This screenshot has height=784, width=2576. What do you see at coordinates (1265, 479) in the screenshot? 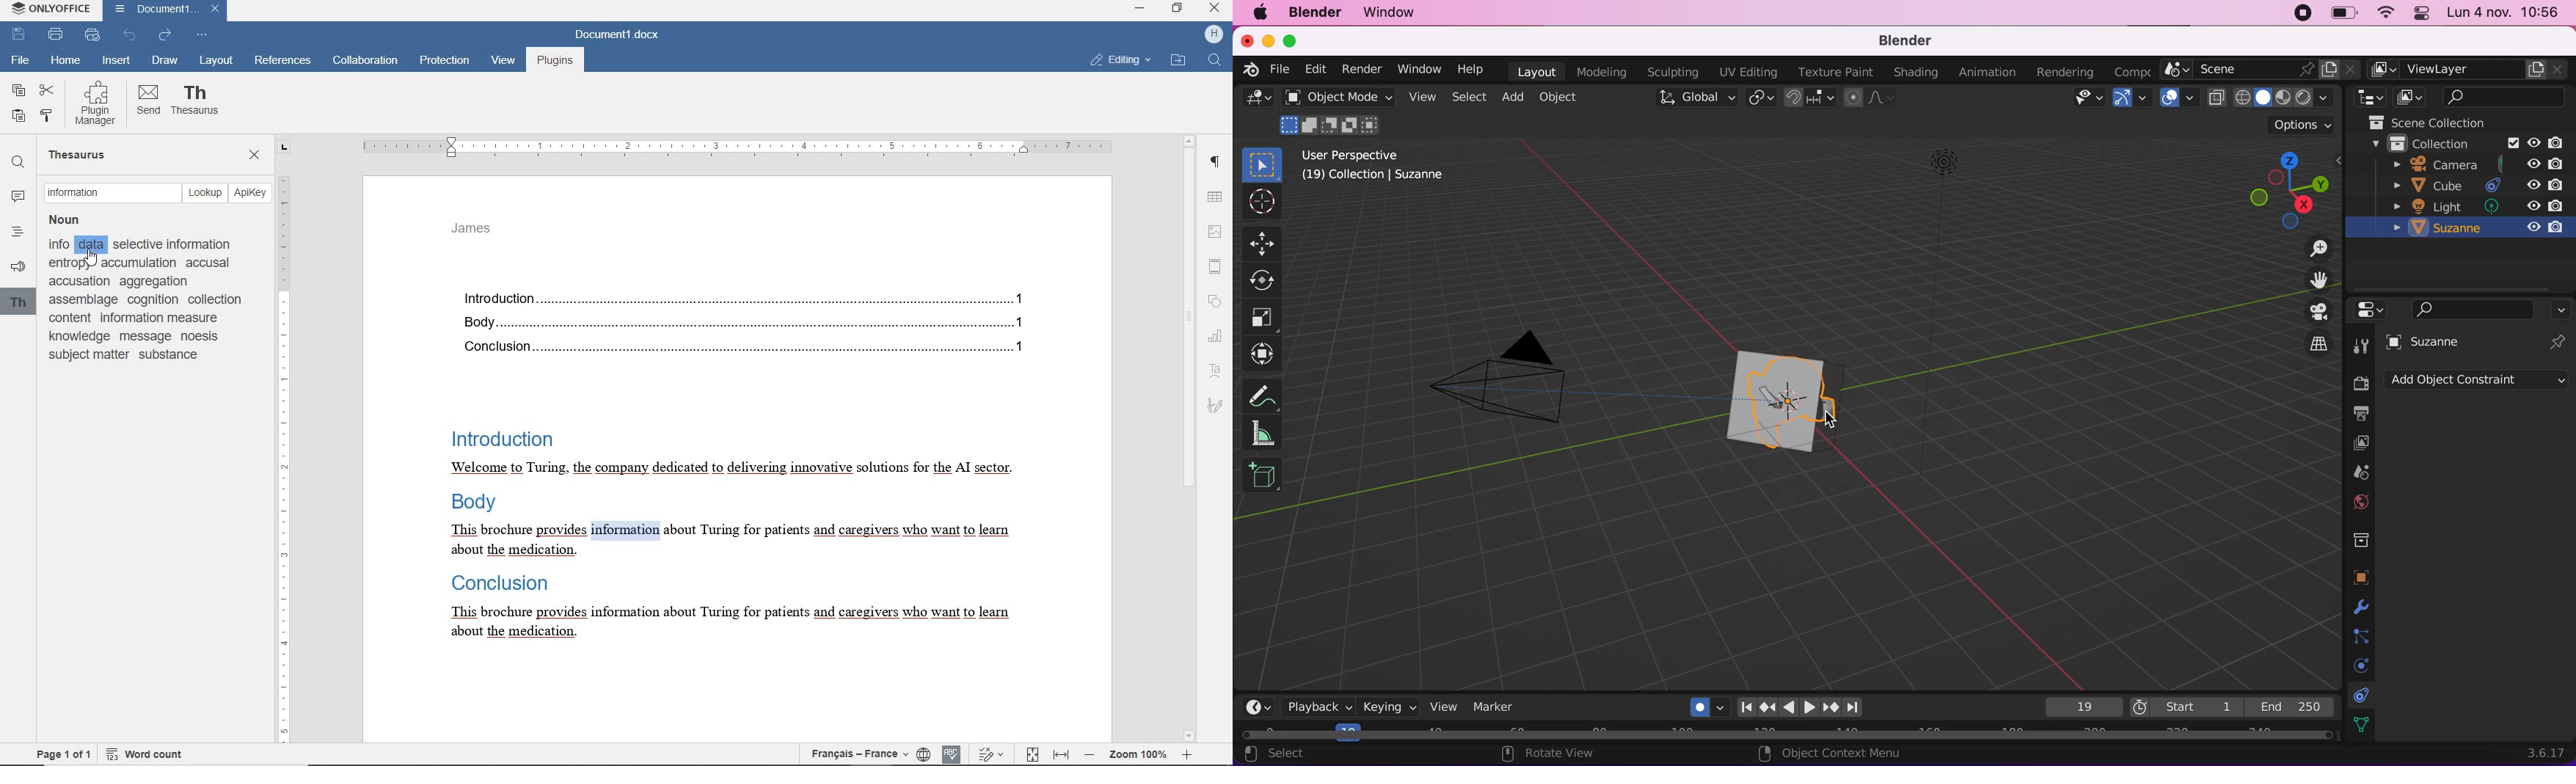
I see `add cube` at bounding box center [1265, 479].